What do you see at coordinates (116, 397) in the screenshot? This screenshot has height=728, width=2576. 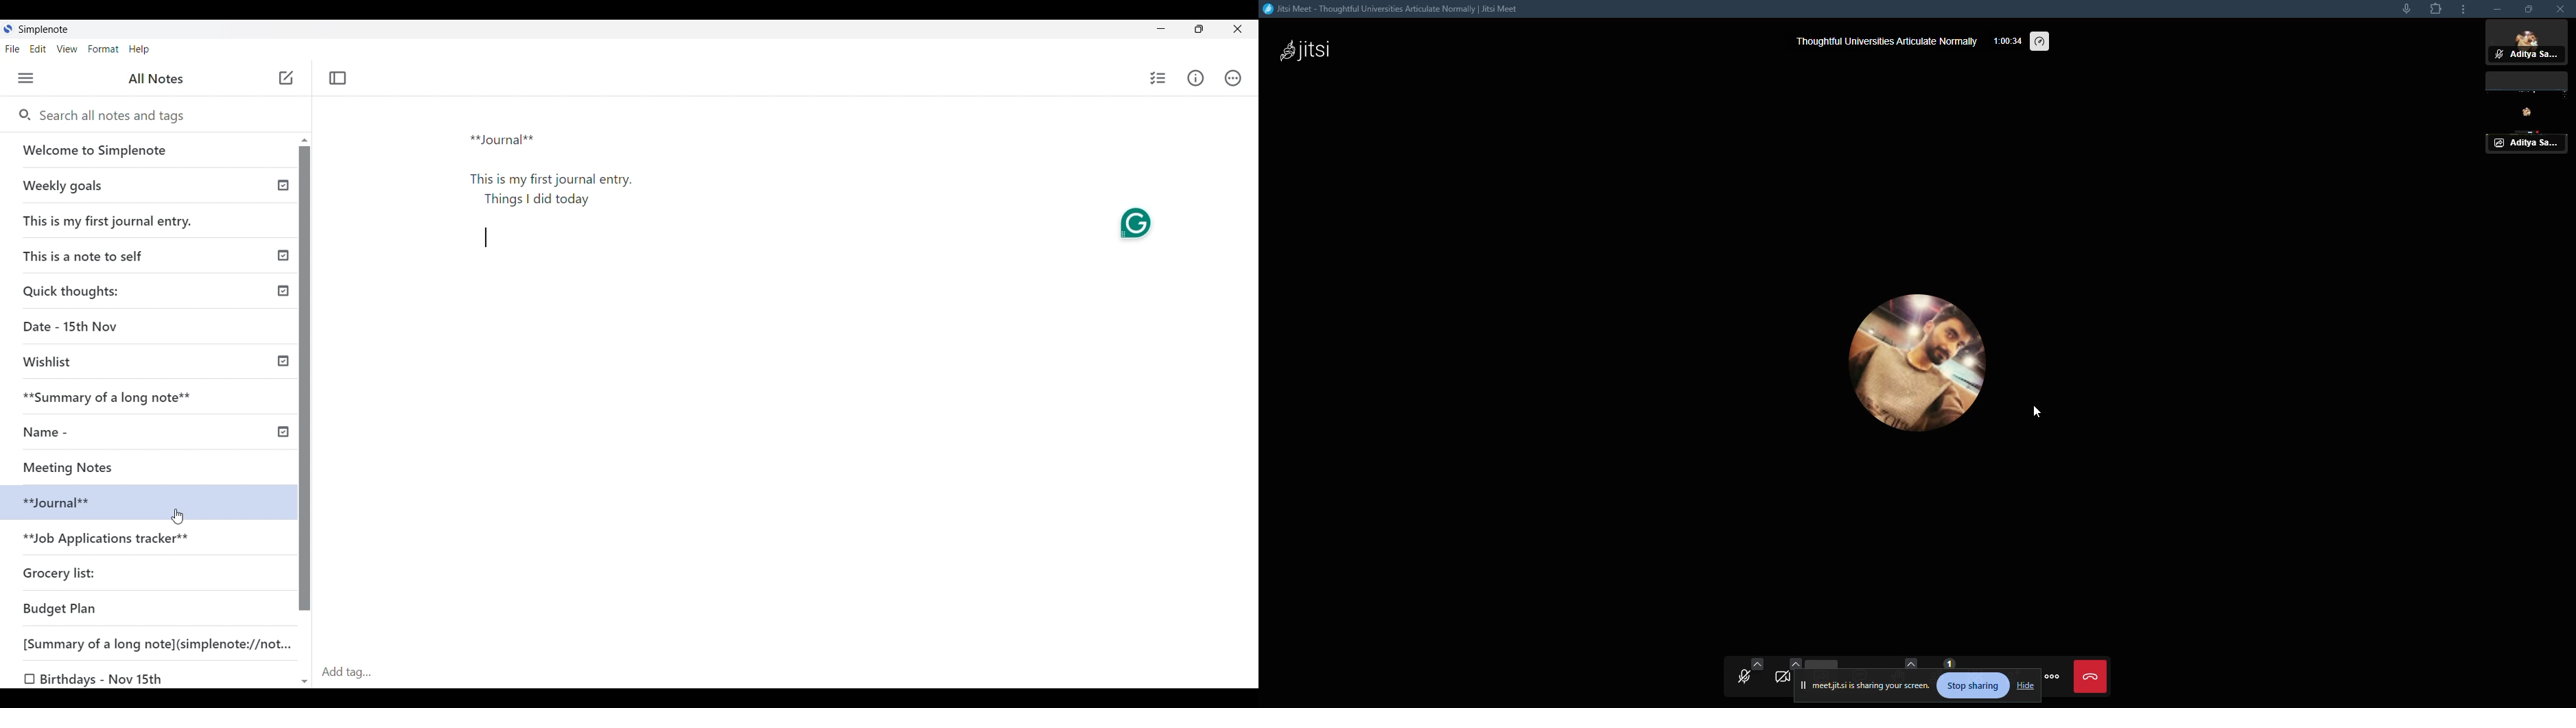 I see `**Summary of a long note**` at bounding box center [116, 397].